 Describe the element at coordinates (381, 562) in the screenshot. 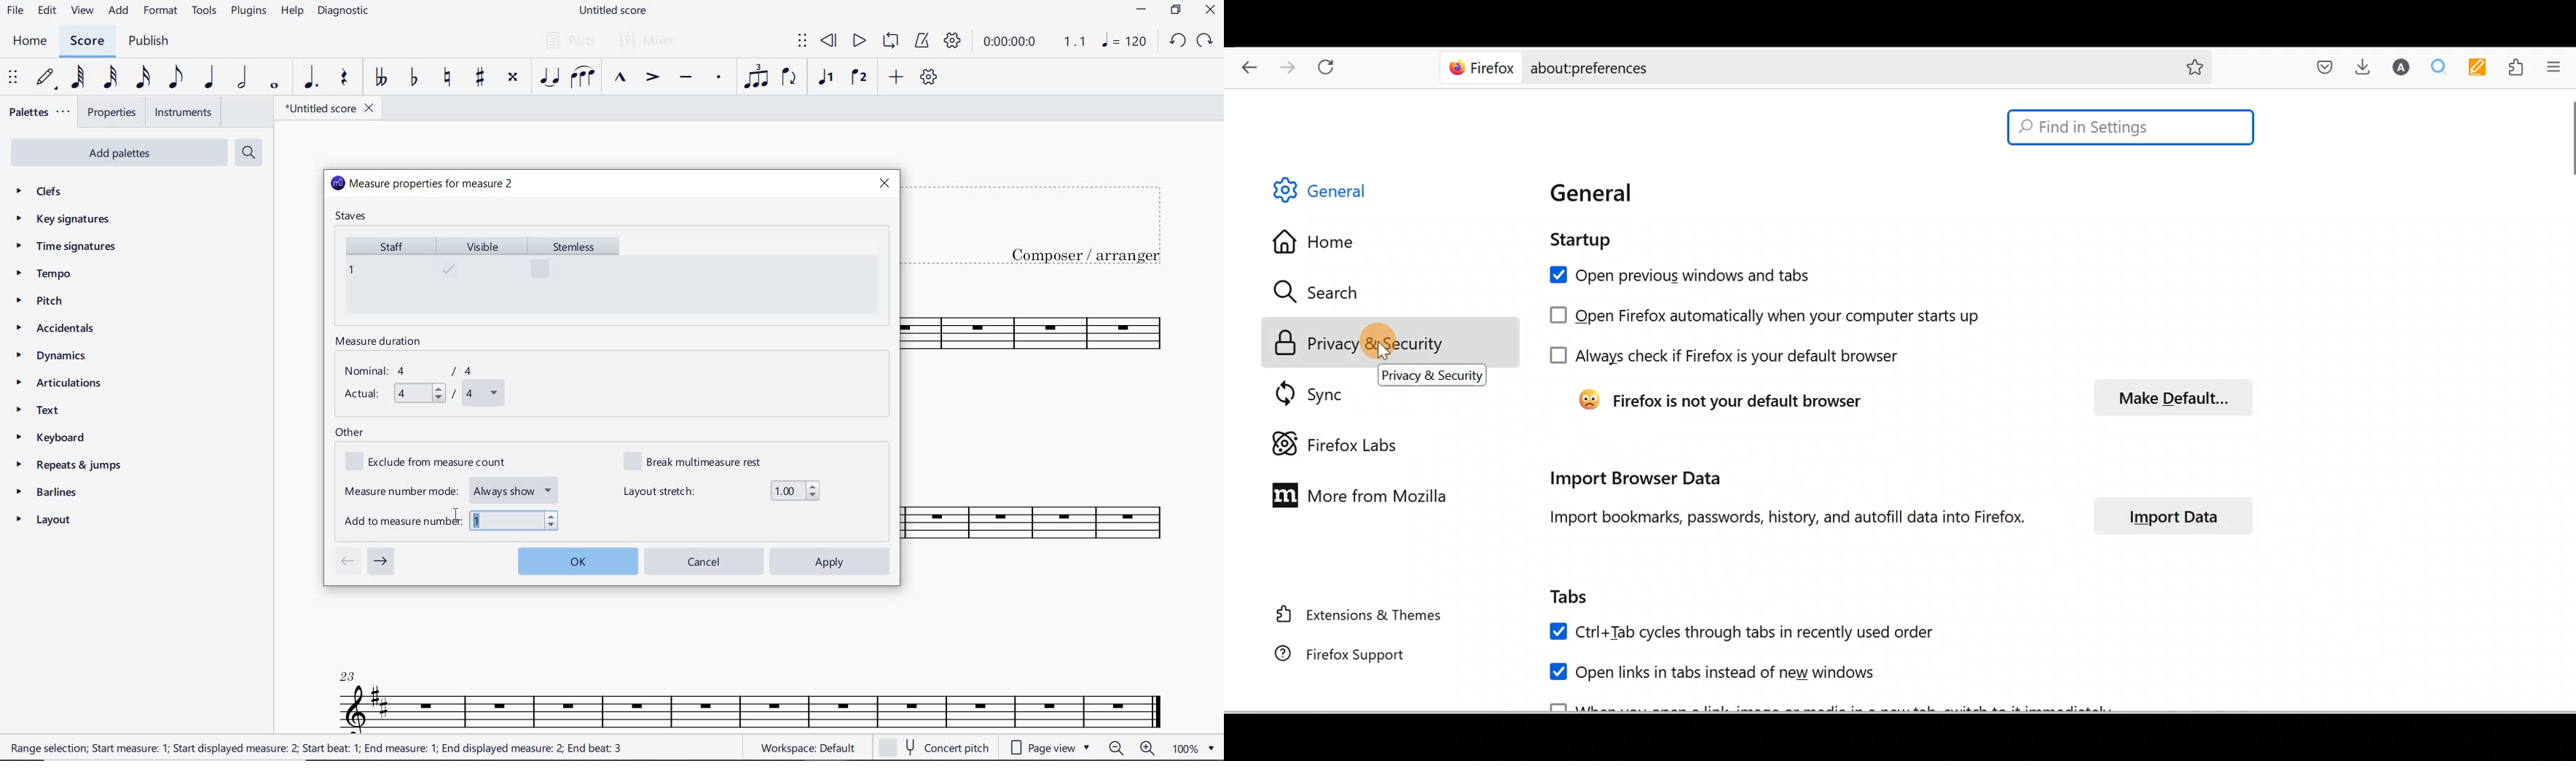

I see `go to next measure` at that location.